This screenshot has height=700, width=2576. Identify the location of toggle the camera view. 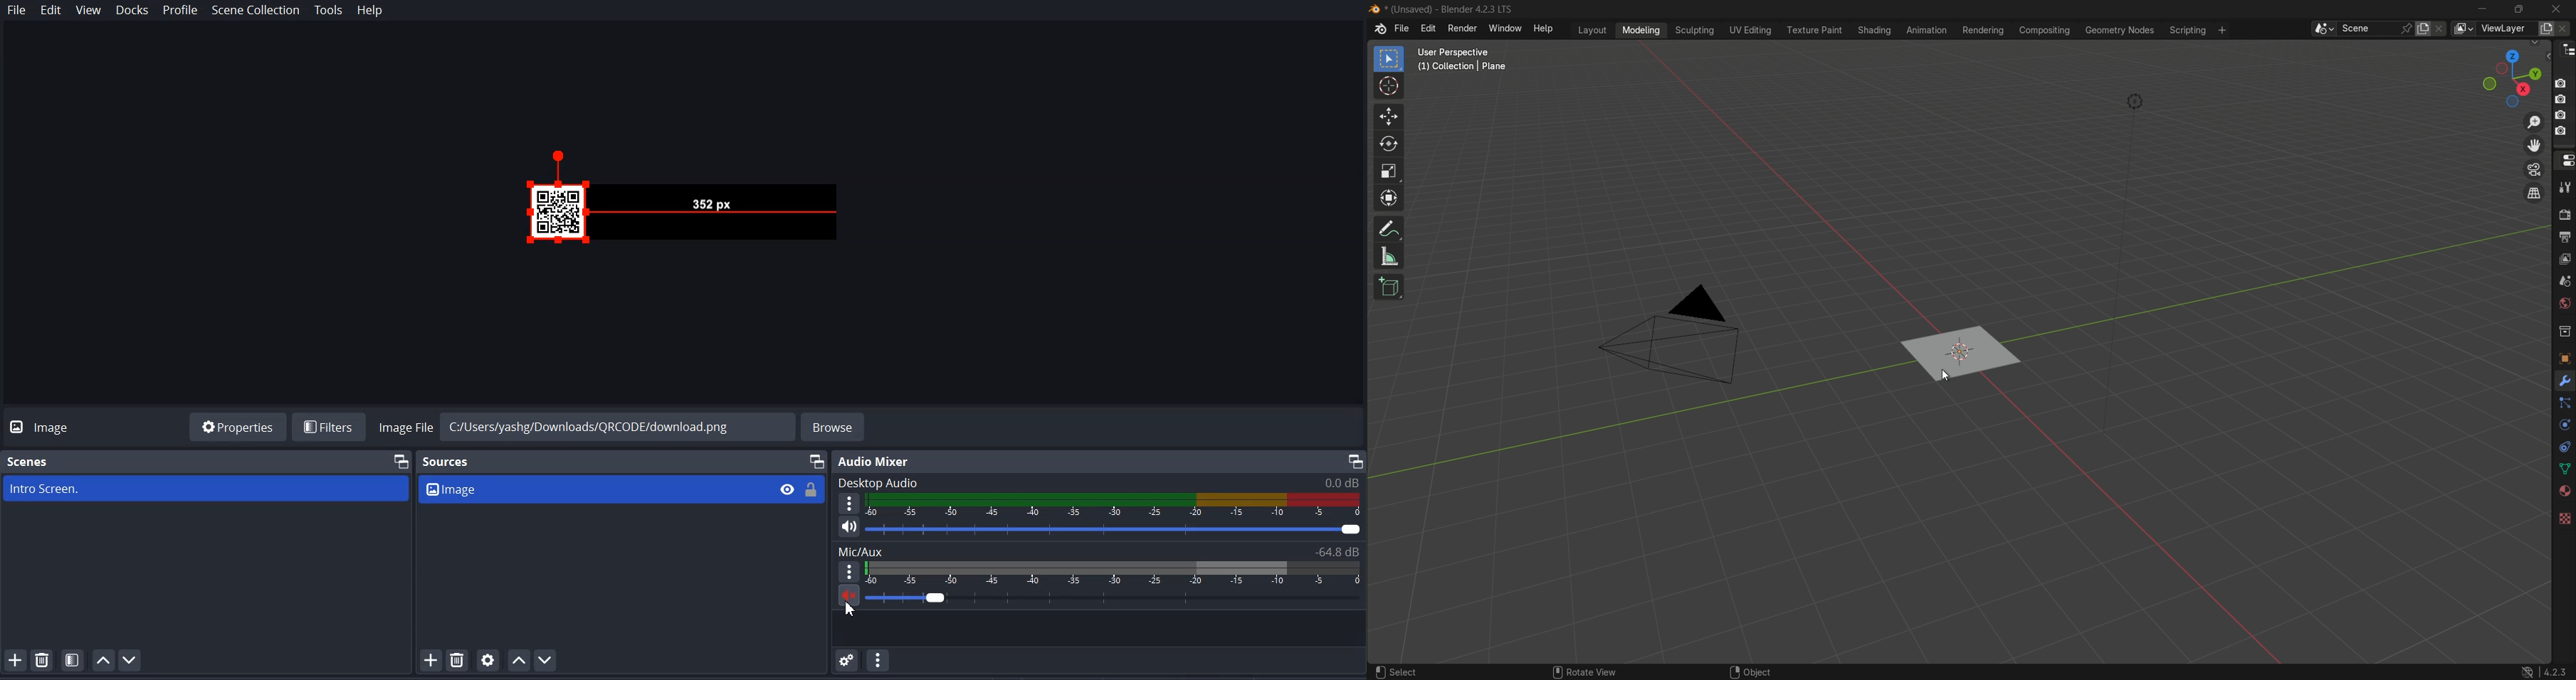
(2535, 170).